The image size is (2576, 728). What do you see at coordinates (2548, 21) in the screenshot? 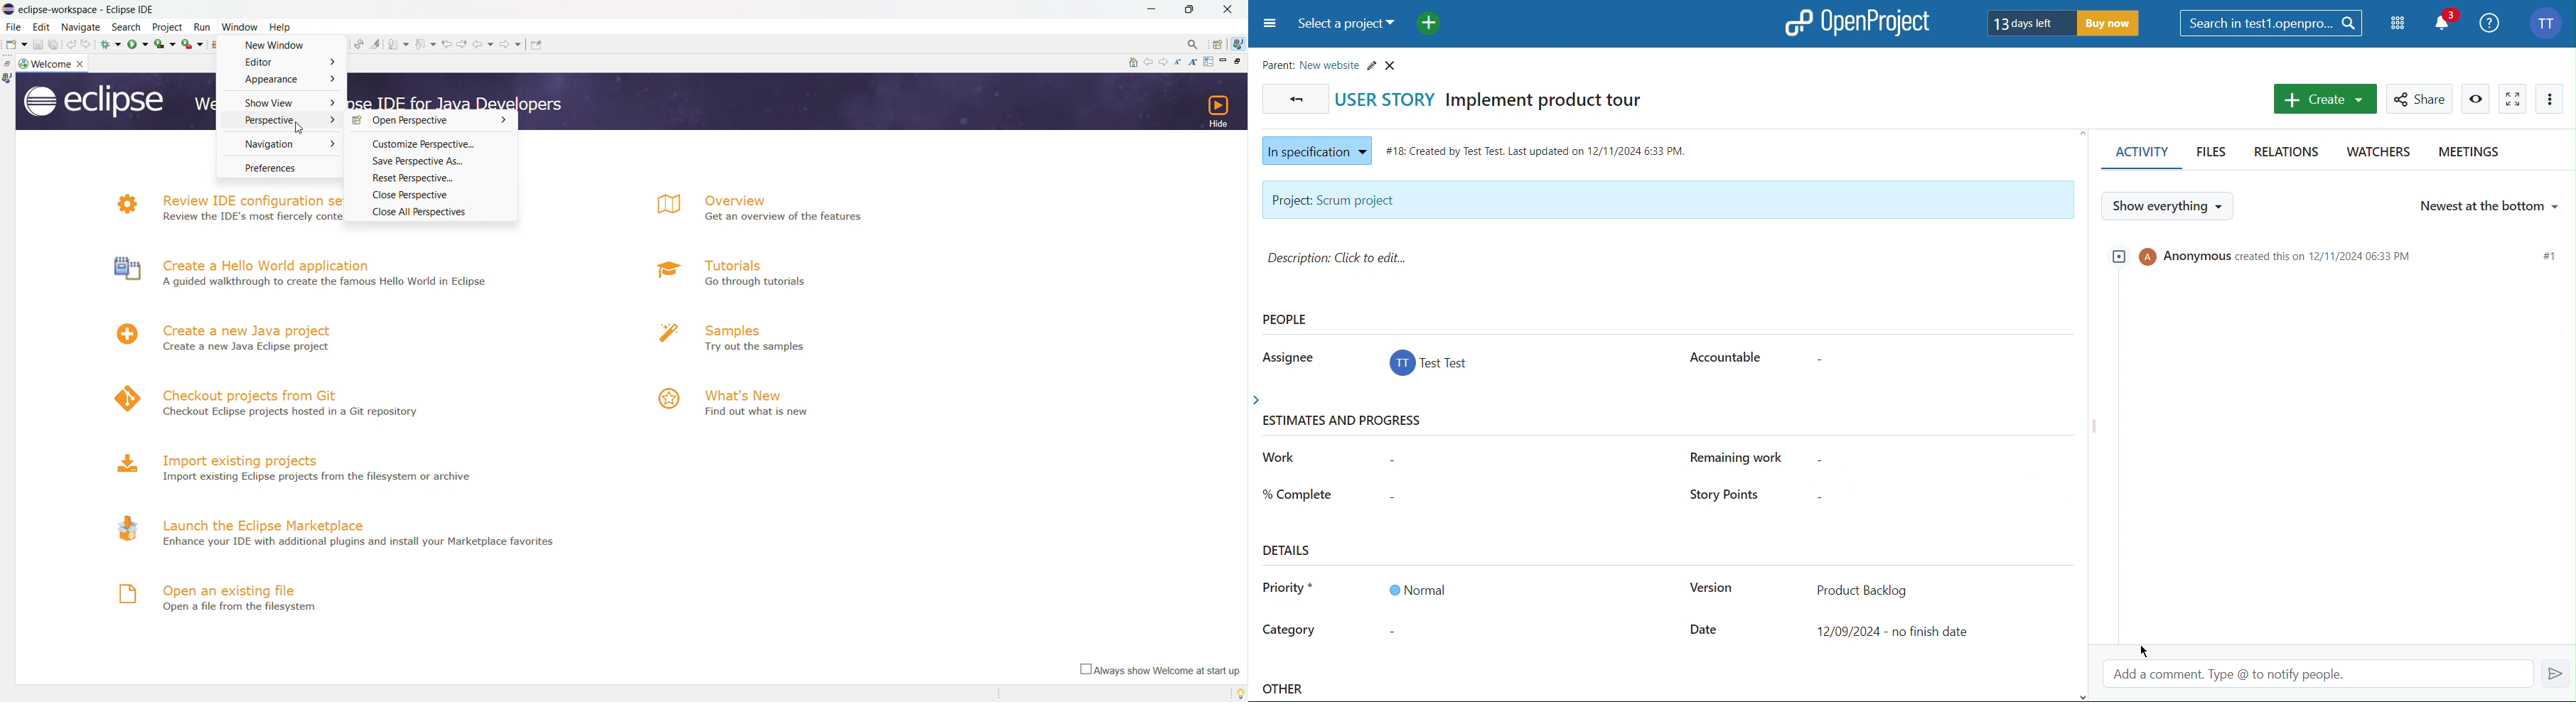
I see `Account` at bounding box center [2548, 21].